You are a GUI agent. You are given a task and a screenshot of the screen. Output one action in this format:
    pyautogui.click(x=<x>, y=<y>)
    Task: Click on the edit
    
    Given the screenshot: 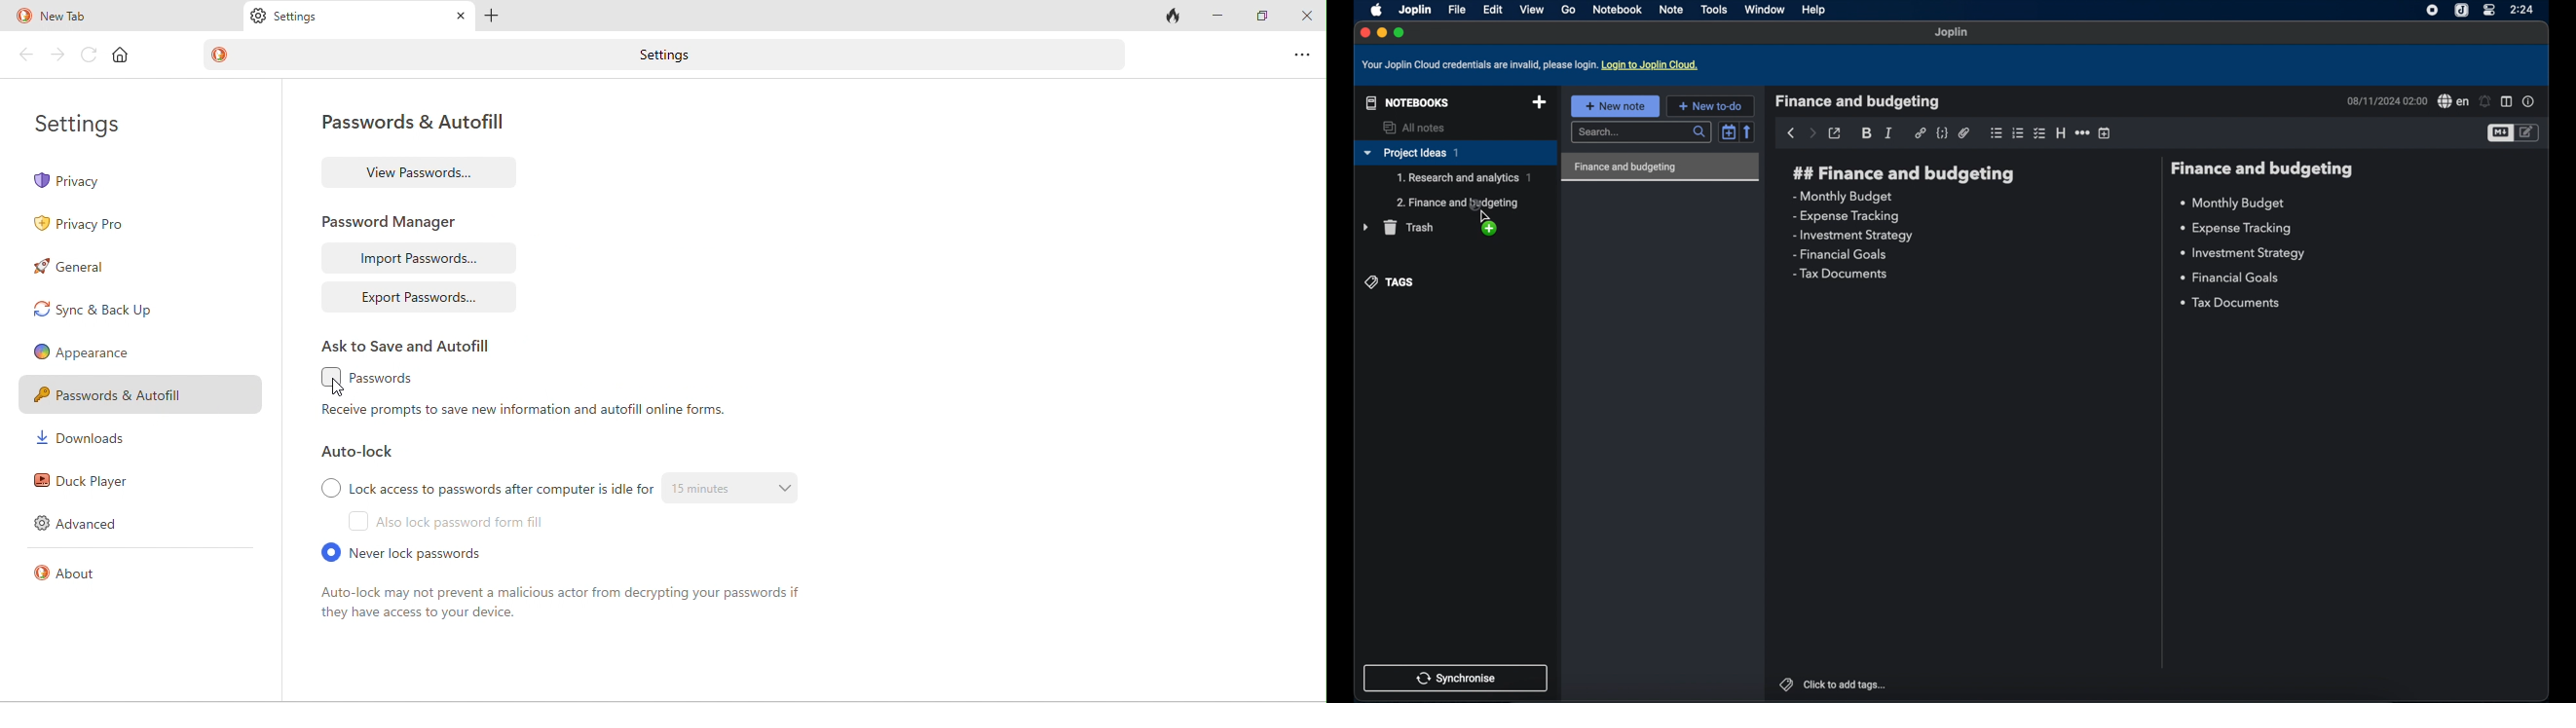 What is the action you would take?
    pyautogui.click(x=1492, y=9)
    